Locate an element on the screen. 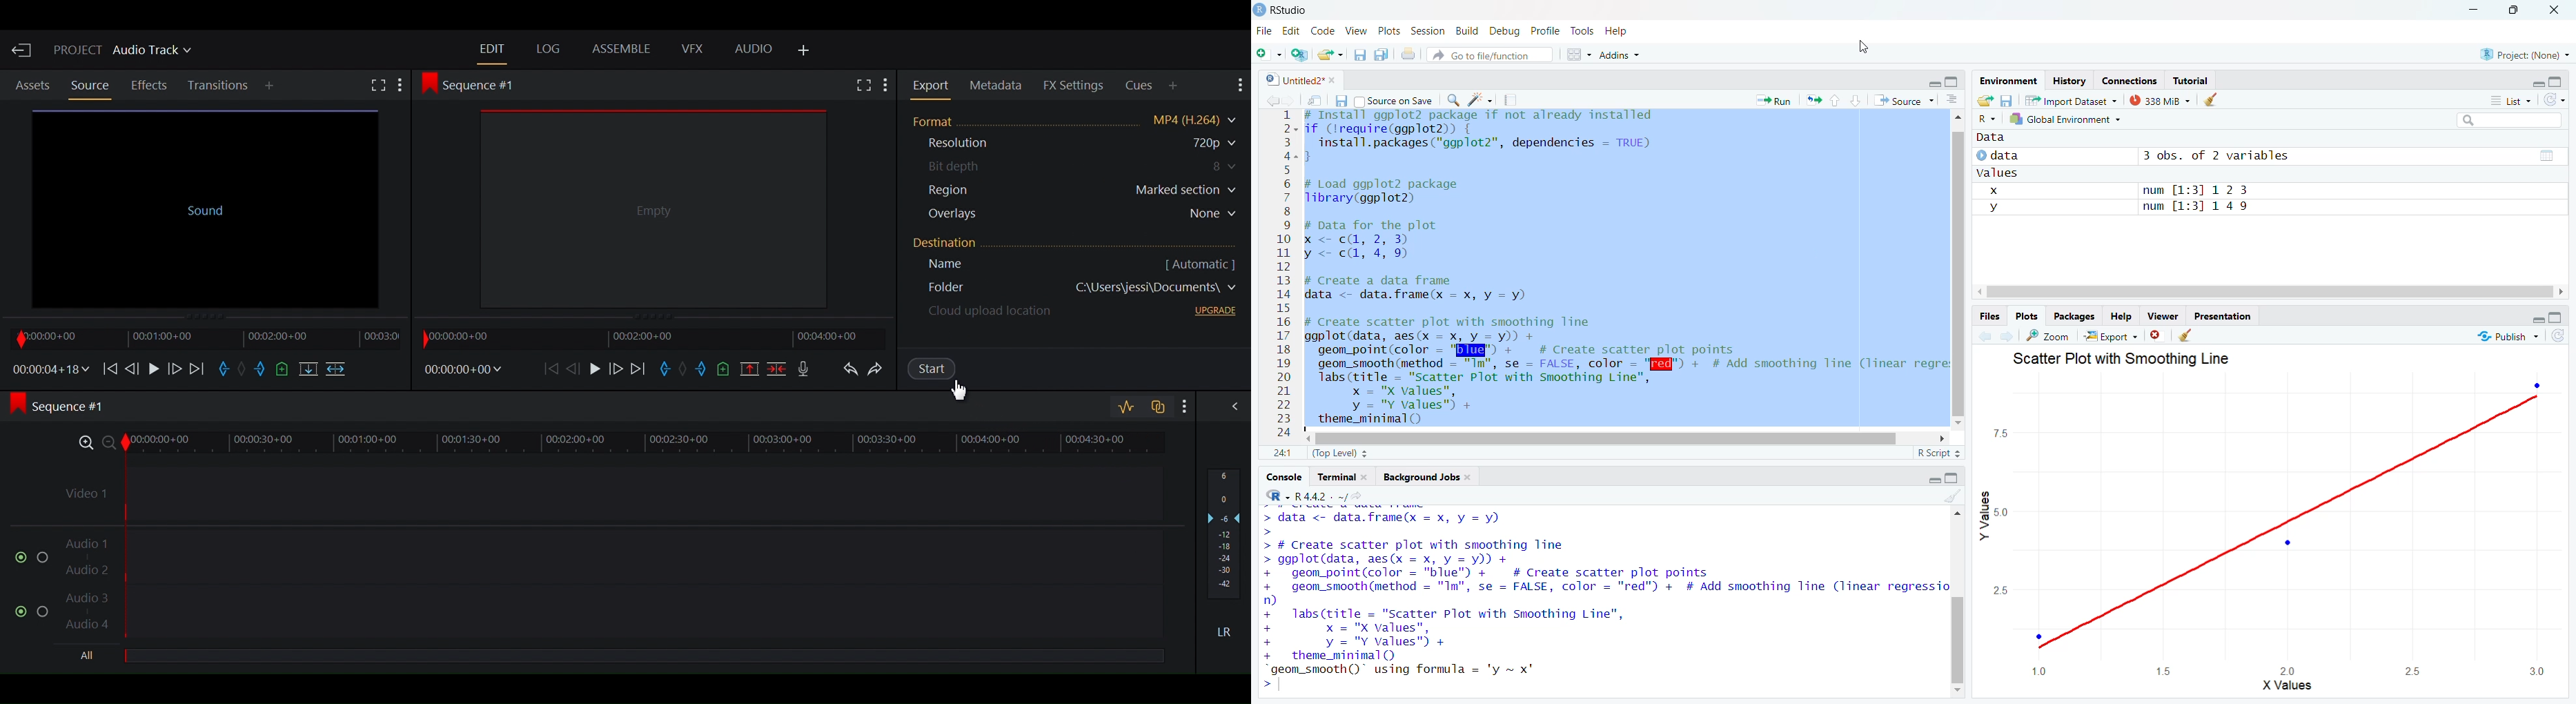  (Top Level)  is located at coordinates (1337, 453).